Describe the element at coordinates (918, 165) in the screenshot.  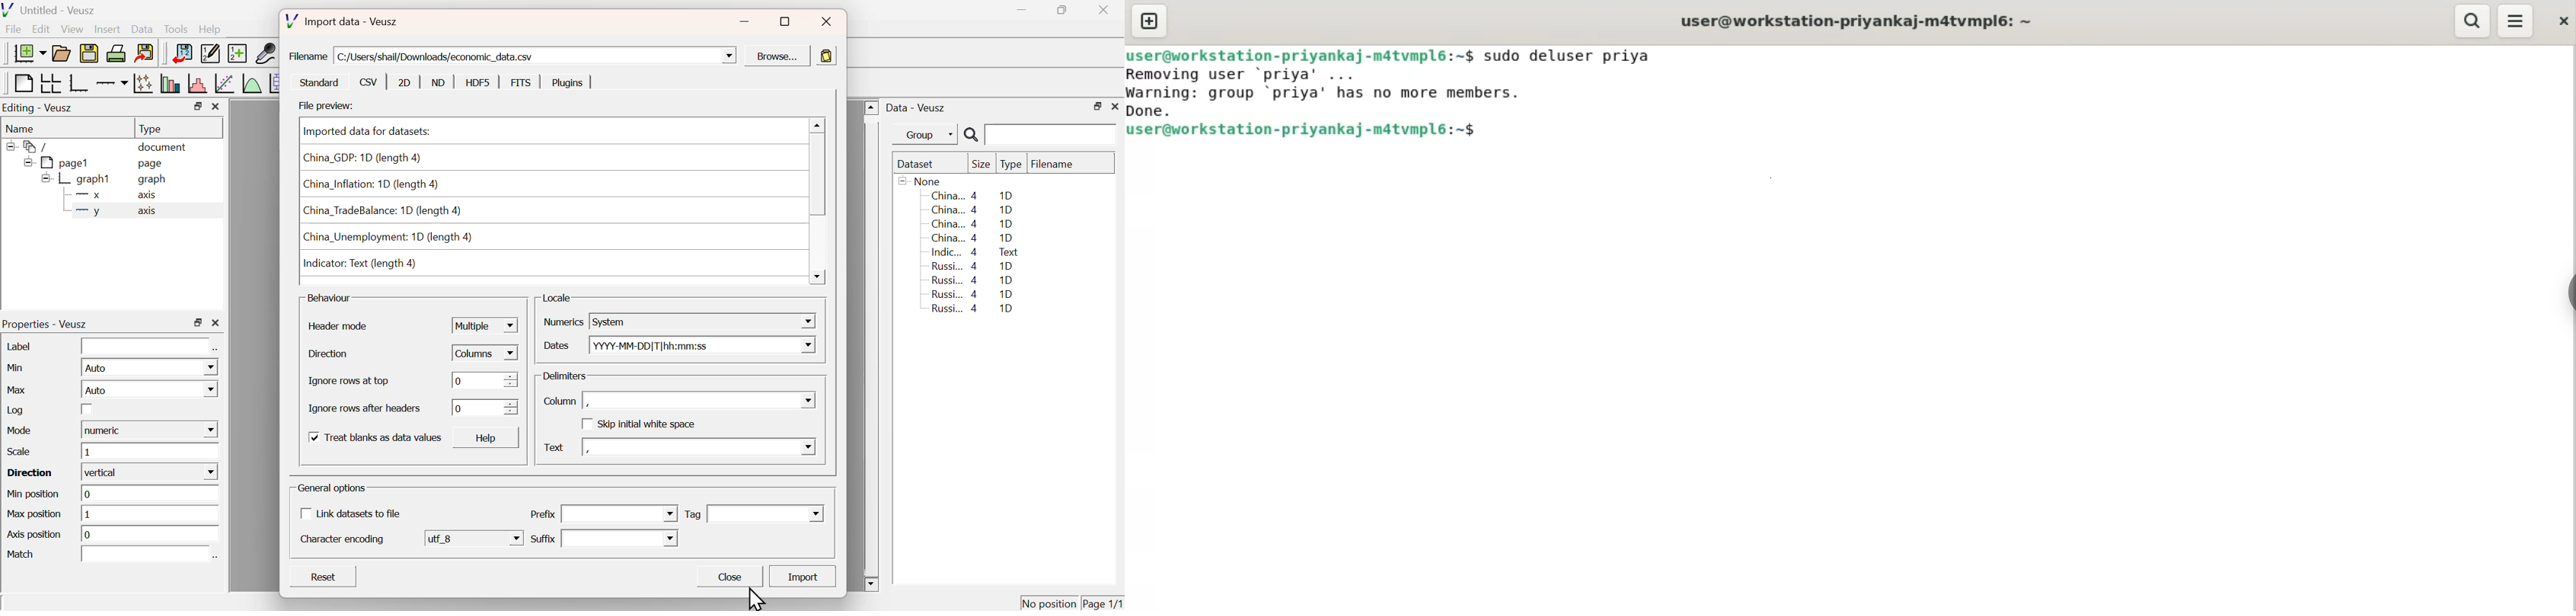
I see `Dataset` at that location.